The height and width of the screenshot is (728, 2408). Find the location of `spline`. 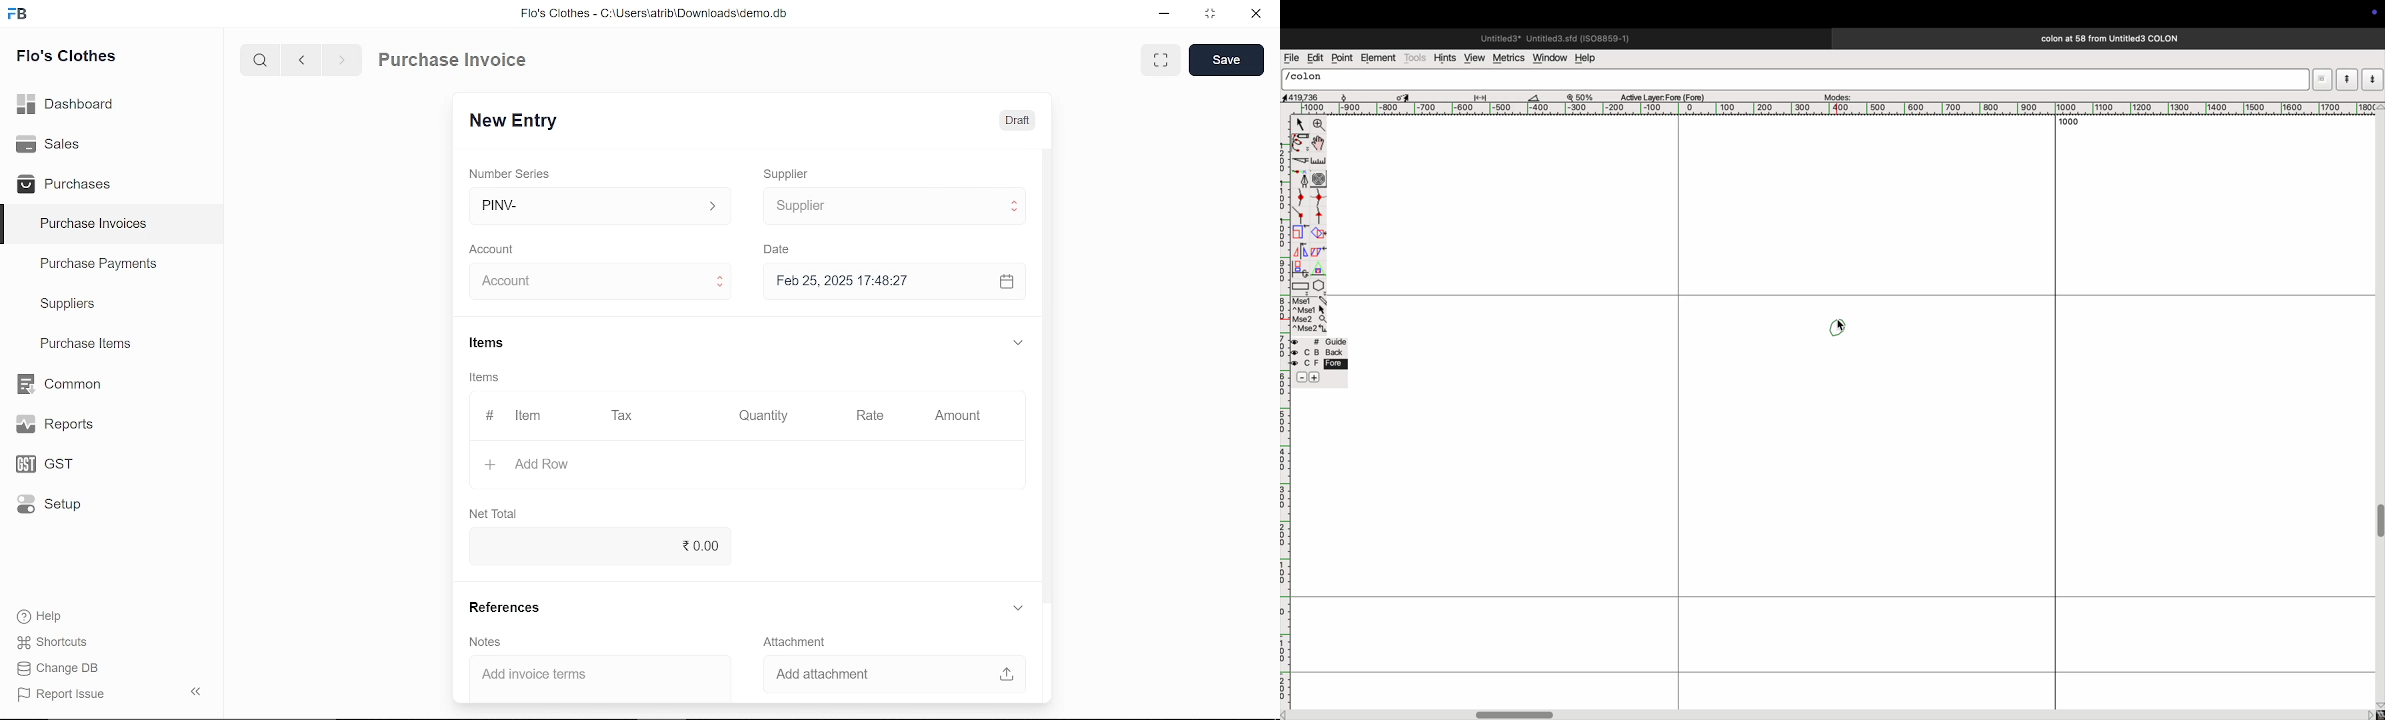

spline is located at coordinates (1311, 206).